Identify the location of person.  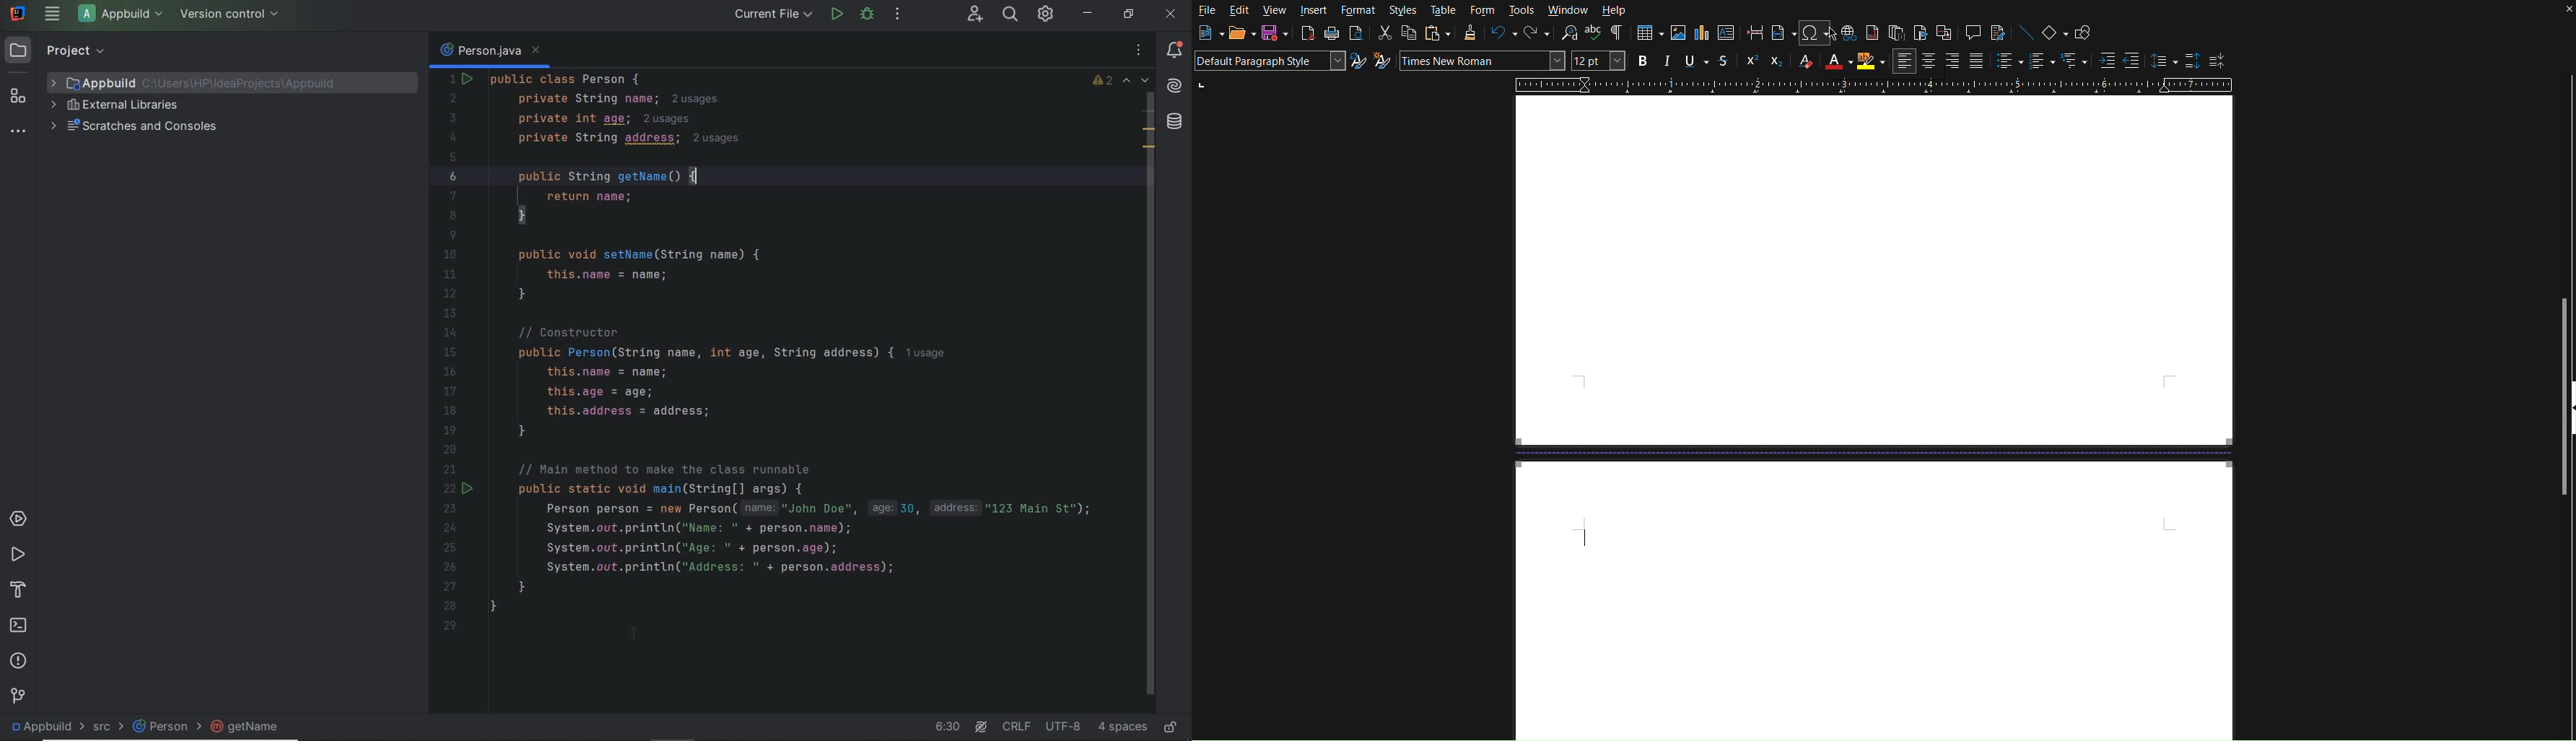
(175, 730).